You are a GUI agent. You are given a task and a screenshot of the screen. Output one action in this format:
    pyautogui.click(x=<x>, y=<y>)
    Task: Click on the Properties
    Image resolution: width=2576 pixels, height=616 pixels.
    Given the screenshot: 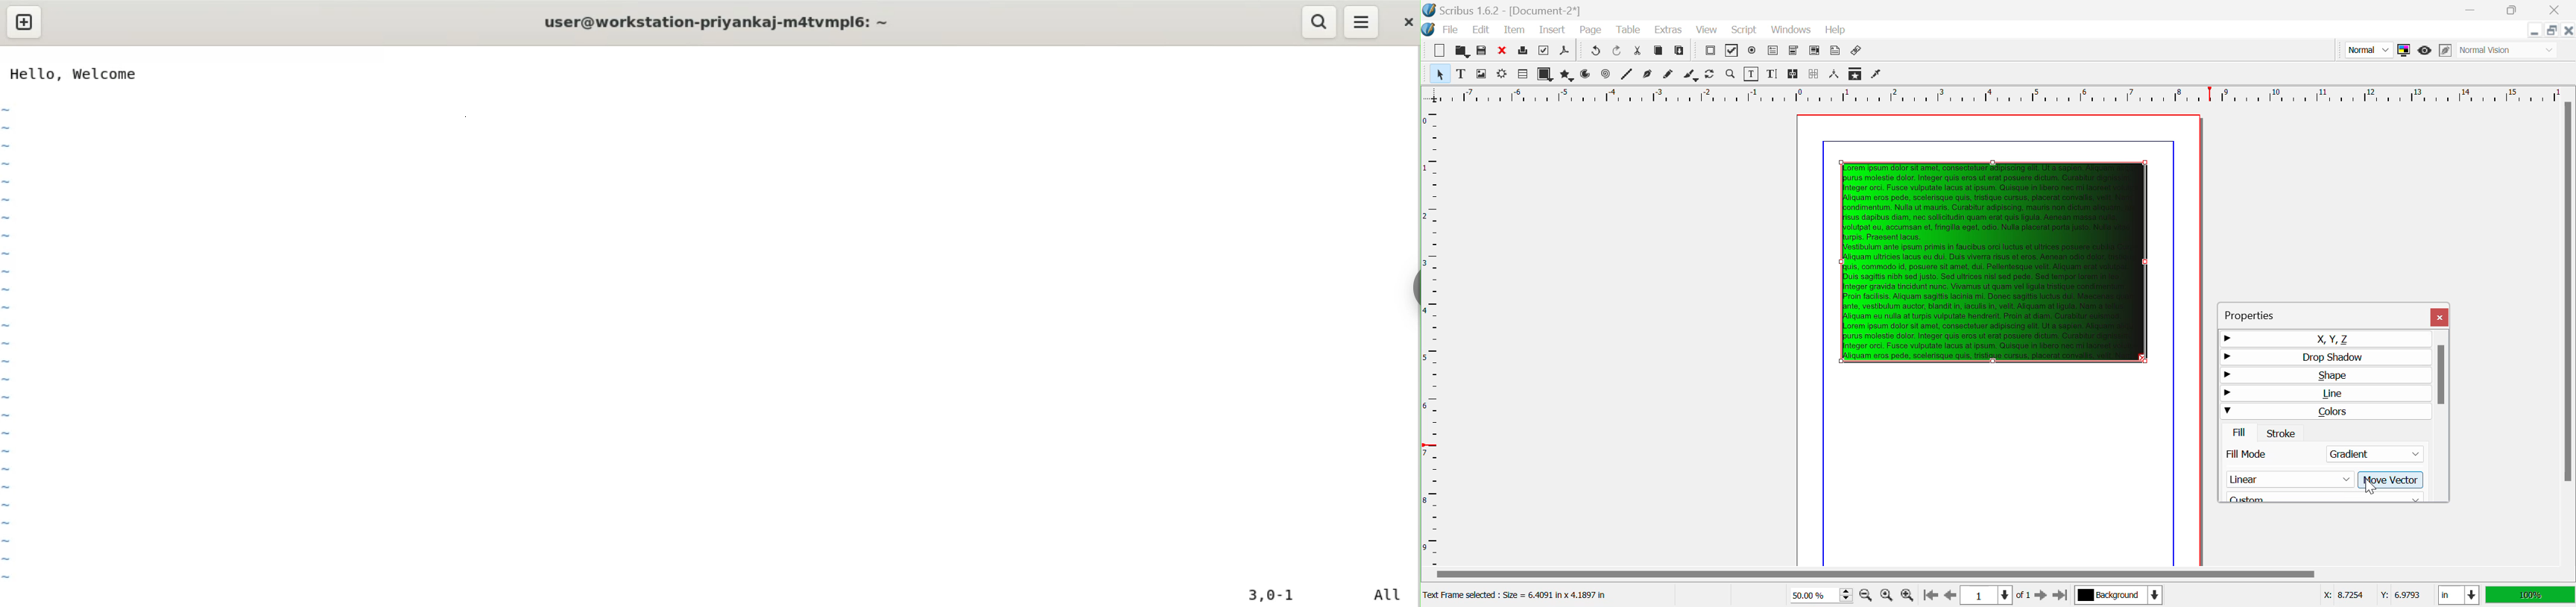 What is the action you would take?
    pyautogui.click(x=2263, y=313)
    